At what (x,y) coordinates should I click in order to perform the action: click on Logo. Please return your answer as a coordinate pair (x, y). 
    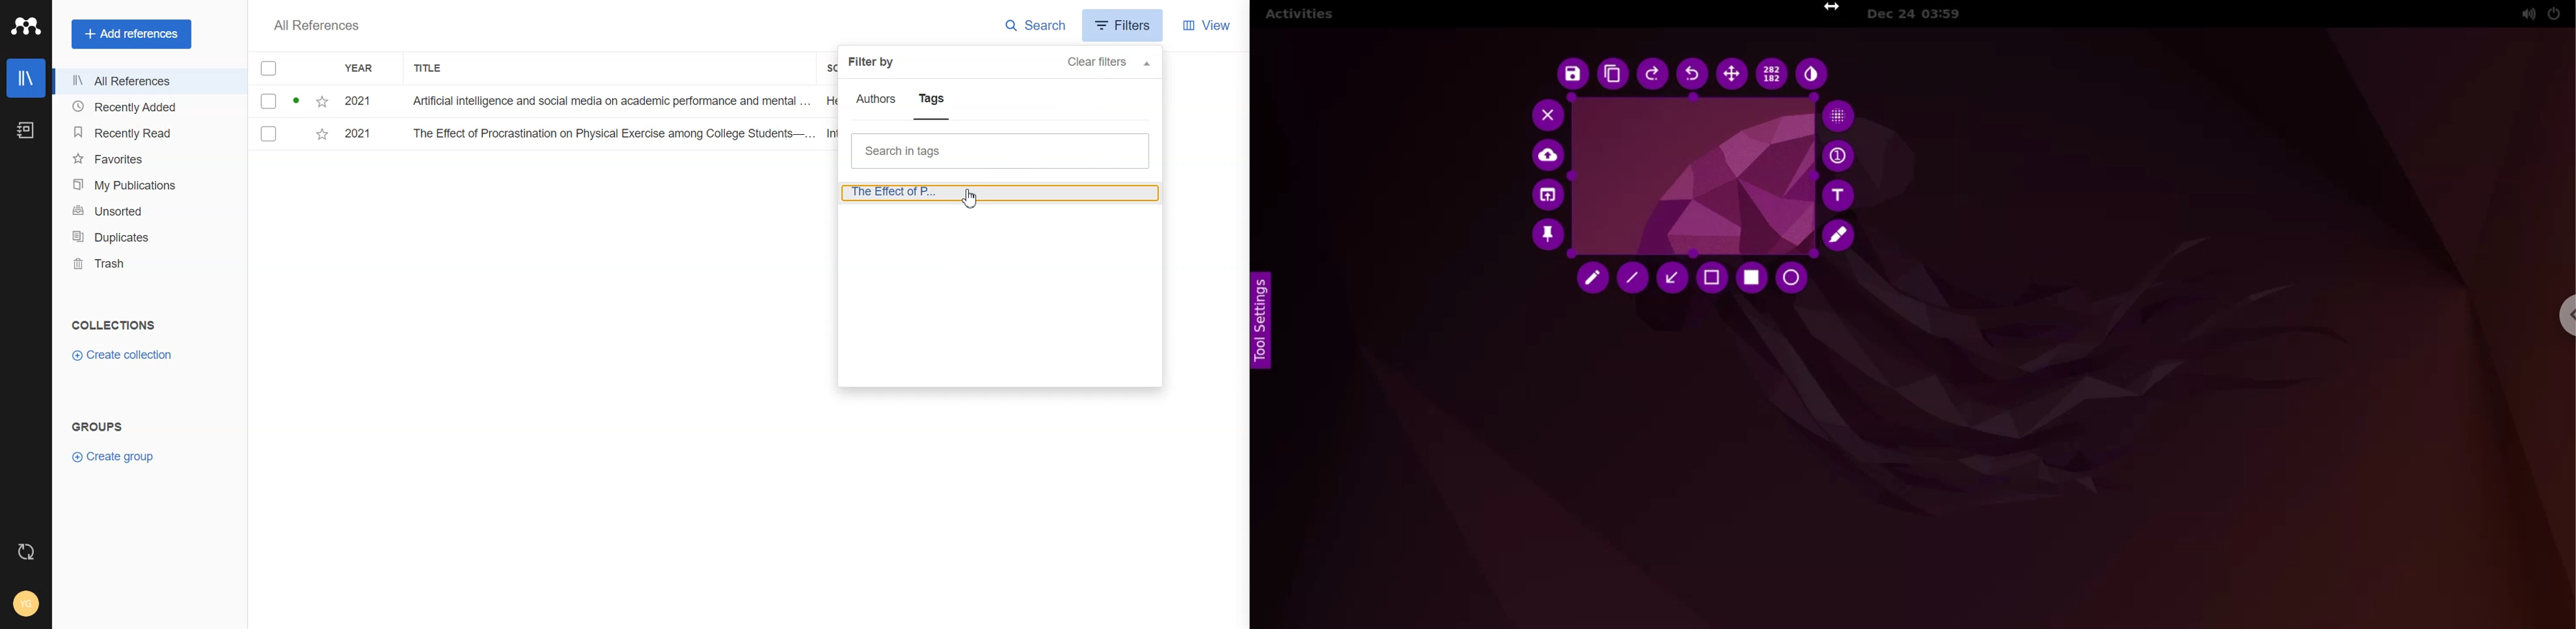
    Looking at the image, I should click on (26, 25).